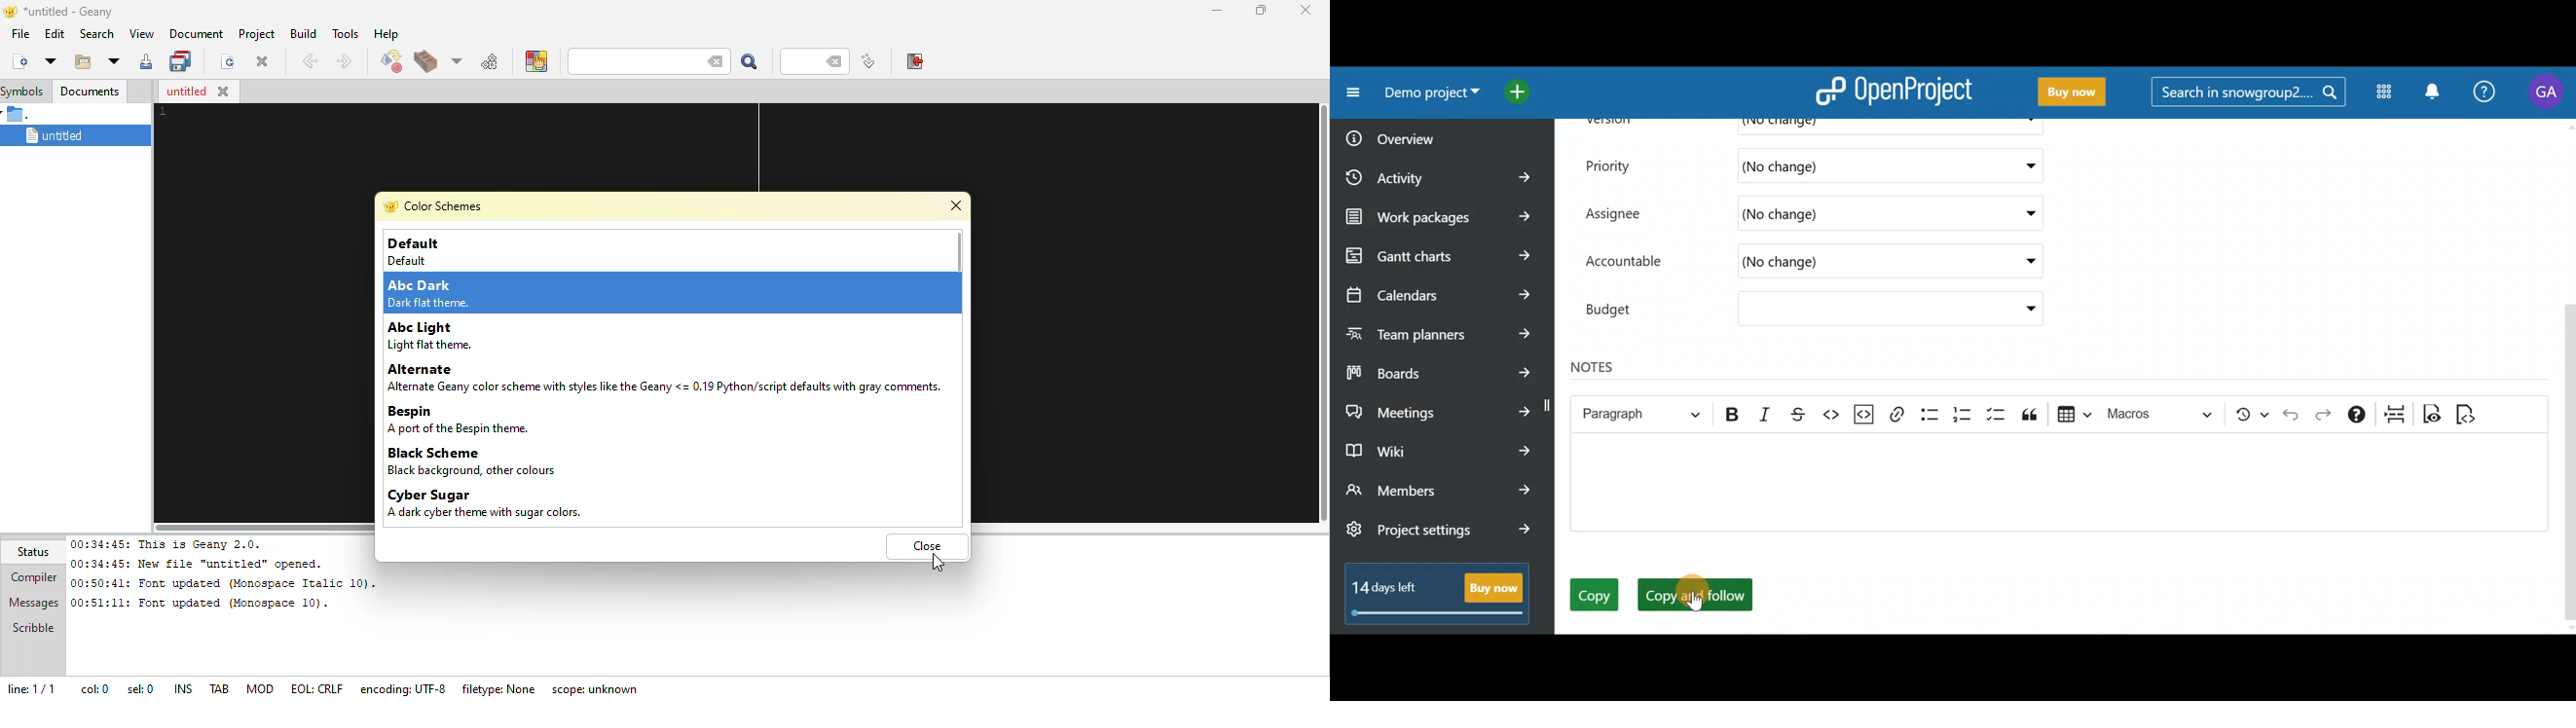 The width and height of the screenshot is (2576, 728). I want to click on filetype: none, so click(499, 686).